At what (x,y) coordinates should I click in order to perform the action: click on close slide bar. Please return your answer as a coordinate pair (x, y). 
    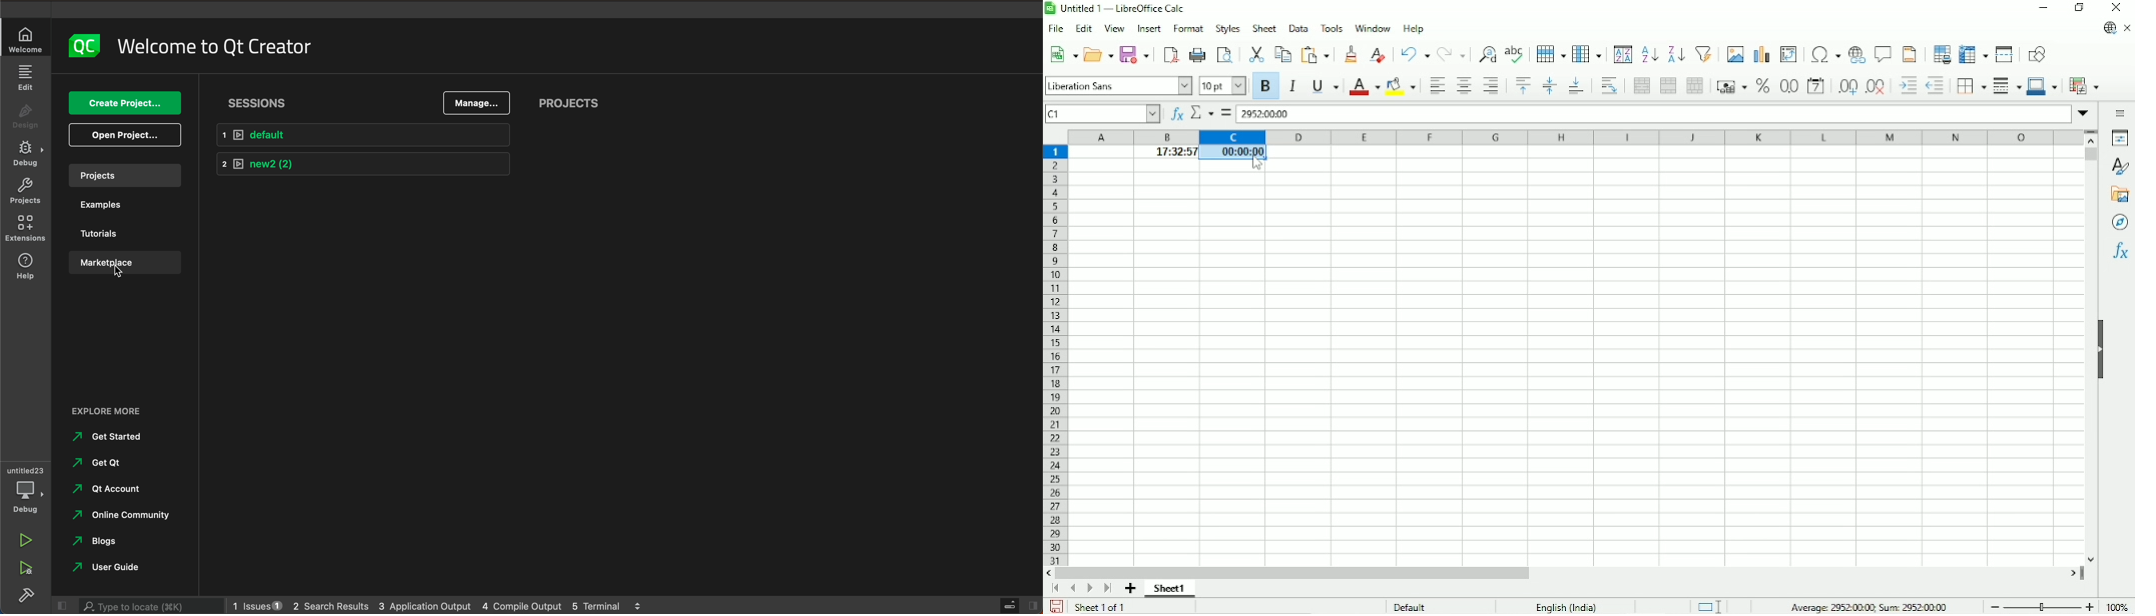
    Looking at the image, I should click on (1020, 606).